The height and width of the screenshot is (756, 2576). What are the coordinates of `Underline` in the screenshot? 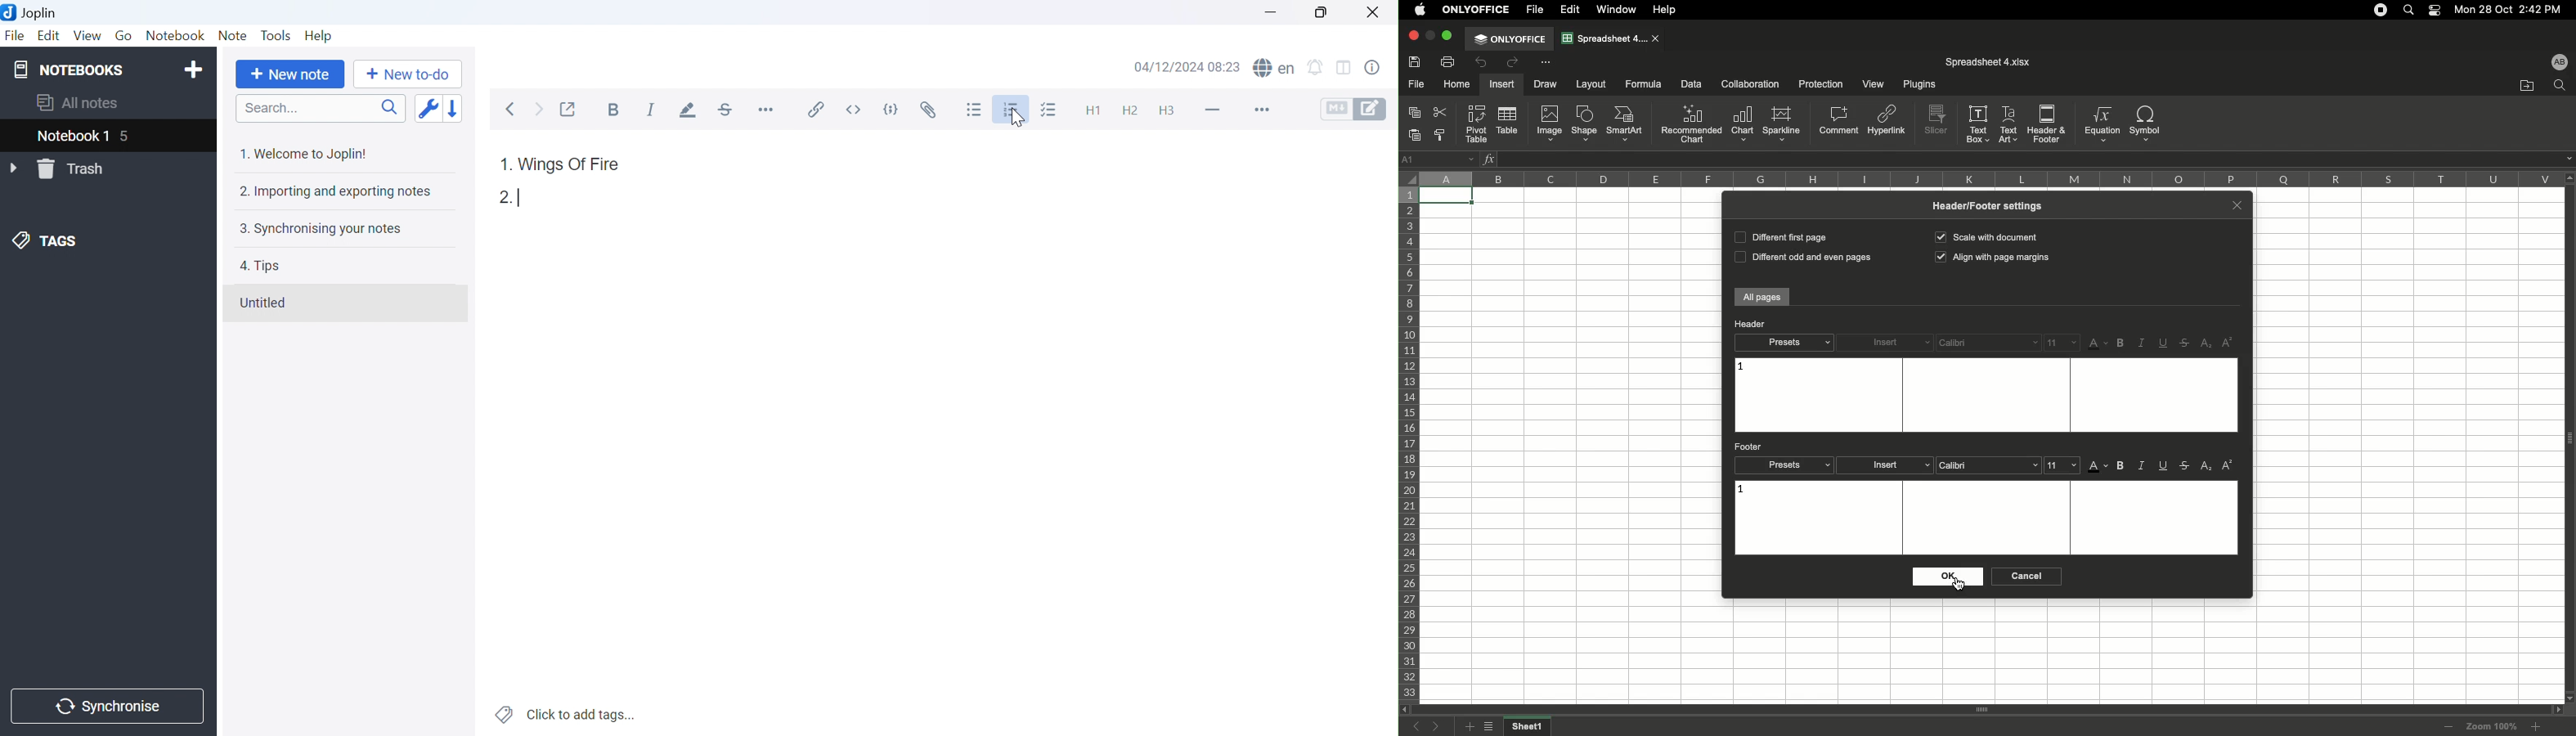 It's located at (2165, 467).